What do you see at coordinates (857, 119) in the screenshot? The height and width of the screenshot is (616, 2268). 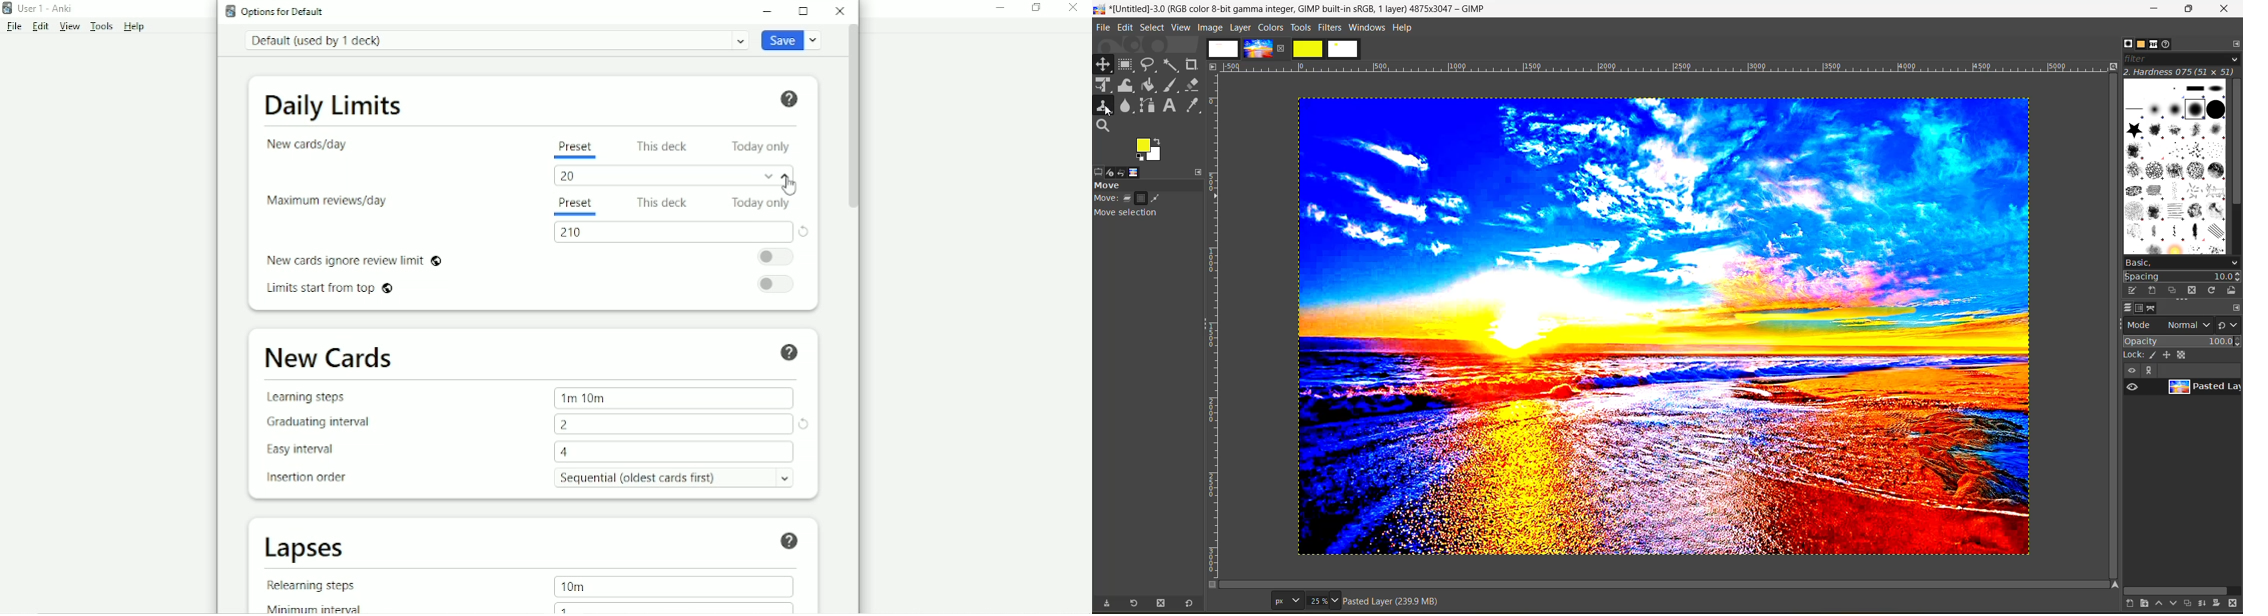 I see `Vertical scrollbar` at bounding box center [857, 119].